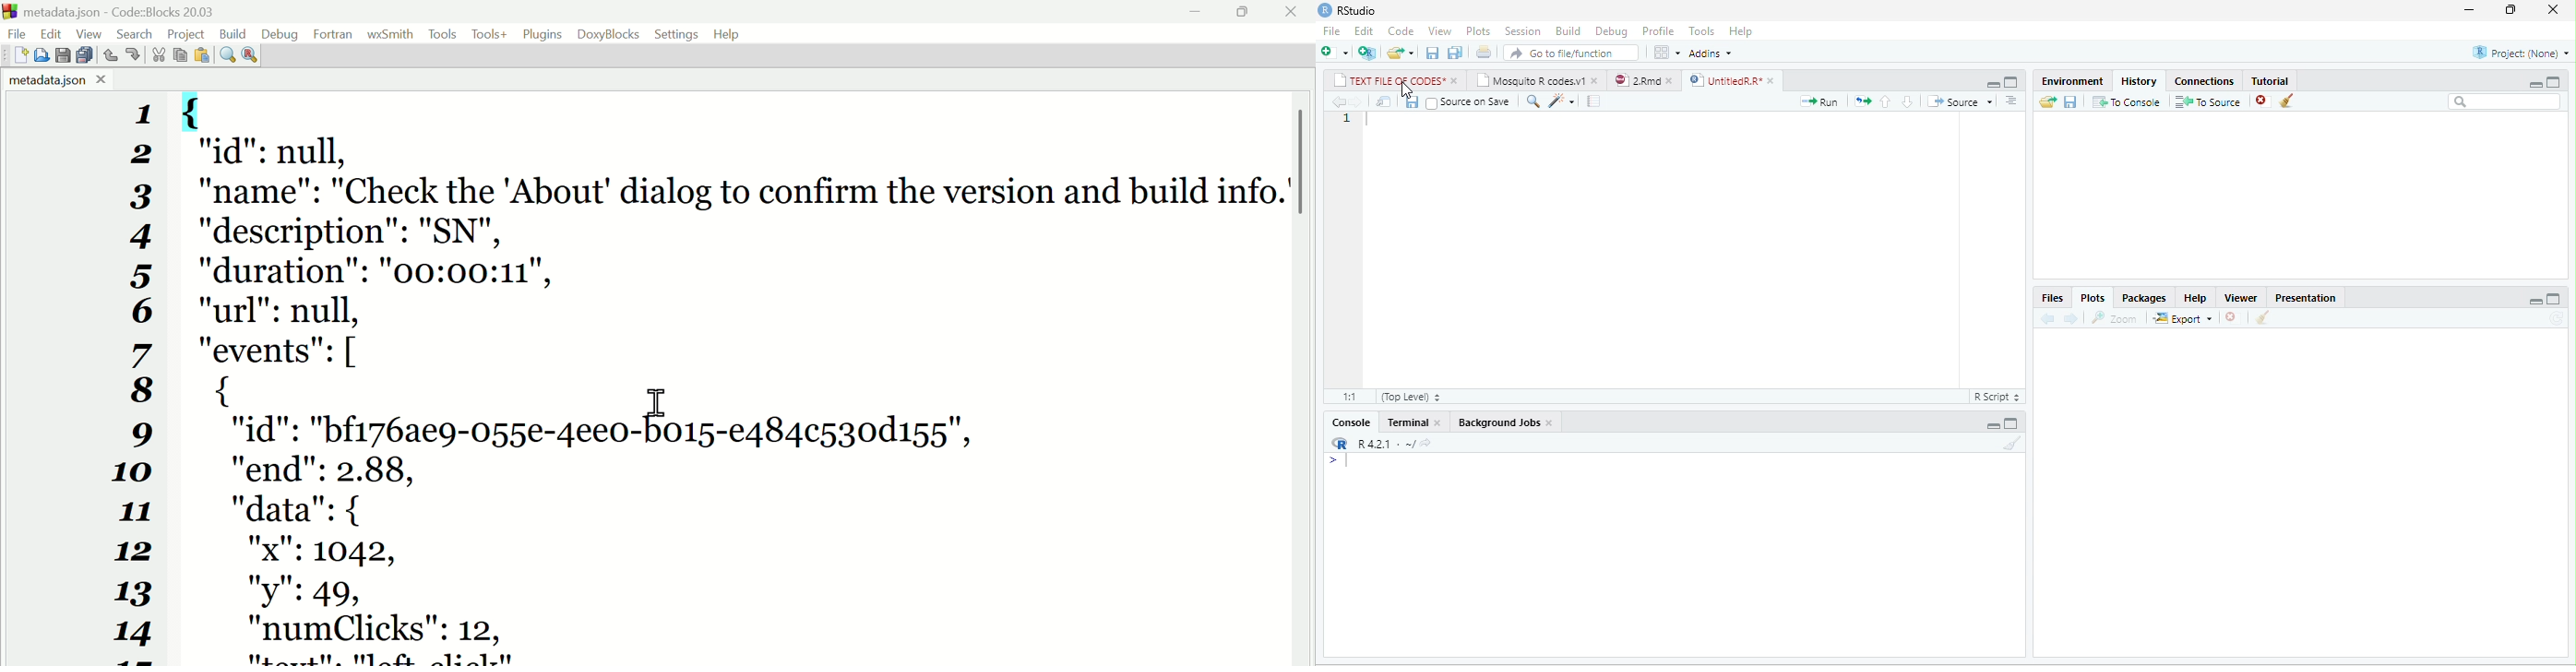 Image resolution: width=2576 pixels, height=672 pixels. What do you see at coordinates (2145, 298) in the screenshot?
I see `Packages` at bounding box center [2145, 298].